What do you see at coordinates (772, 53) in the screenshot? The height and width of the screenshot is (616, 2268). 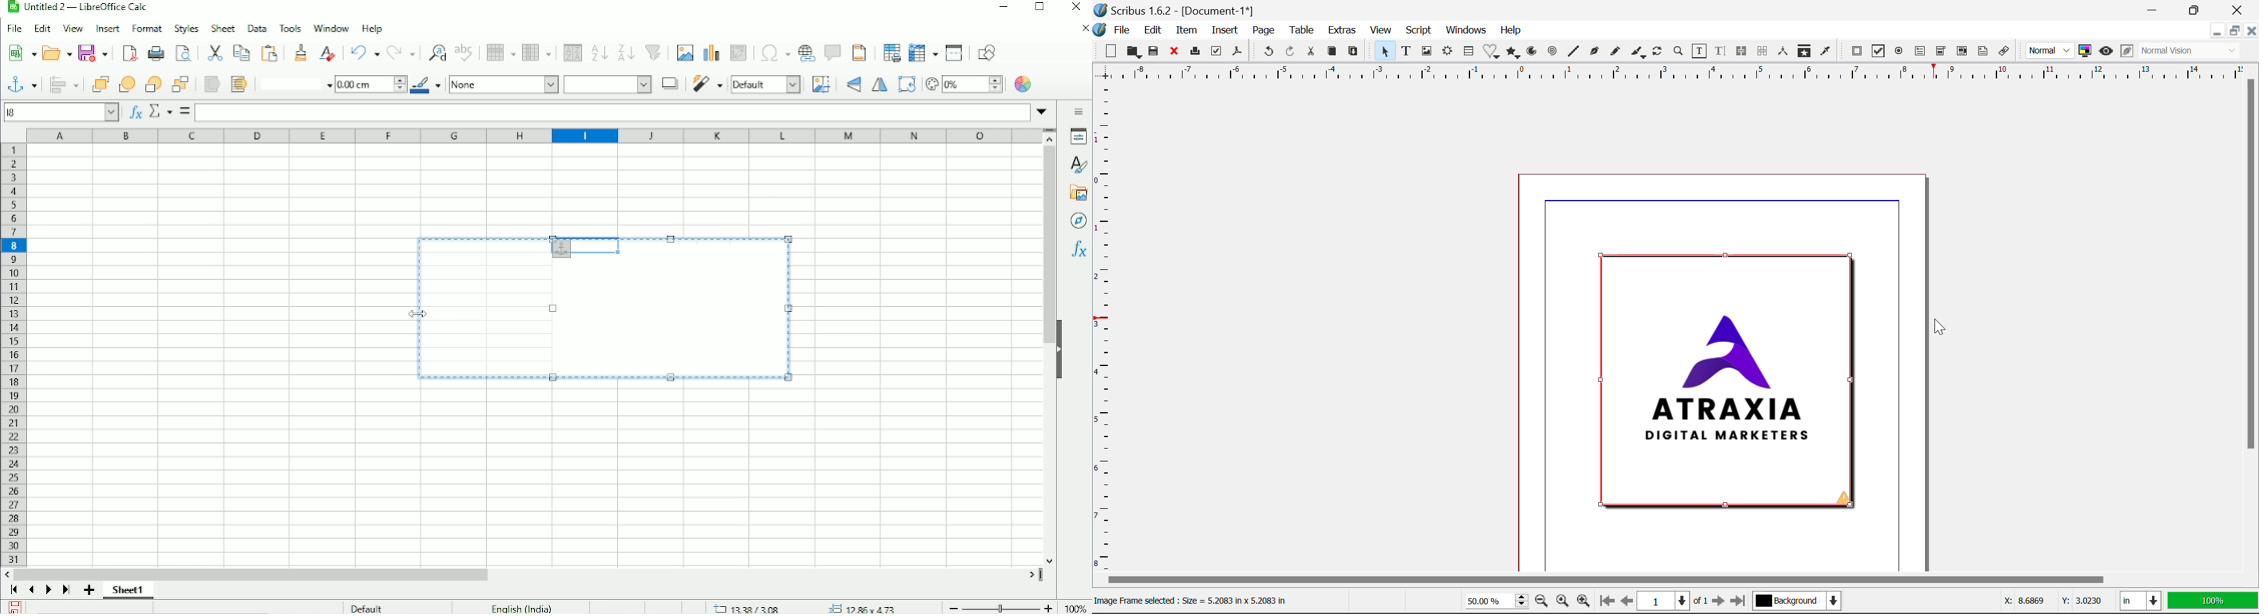 I see `Insert special characters` at bounding box center [772, 53].